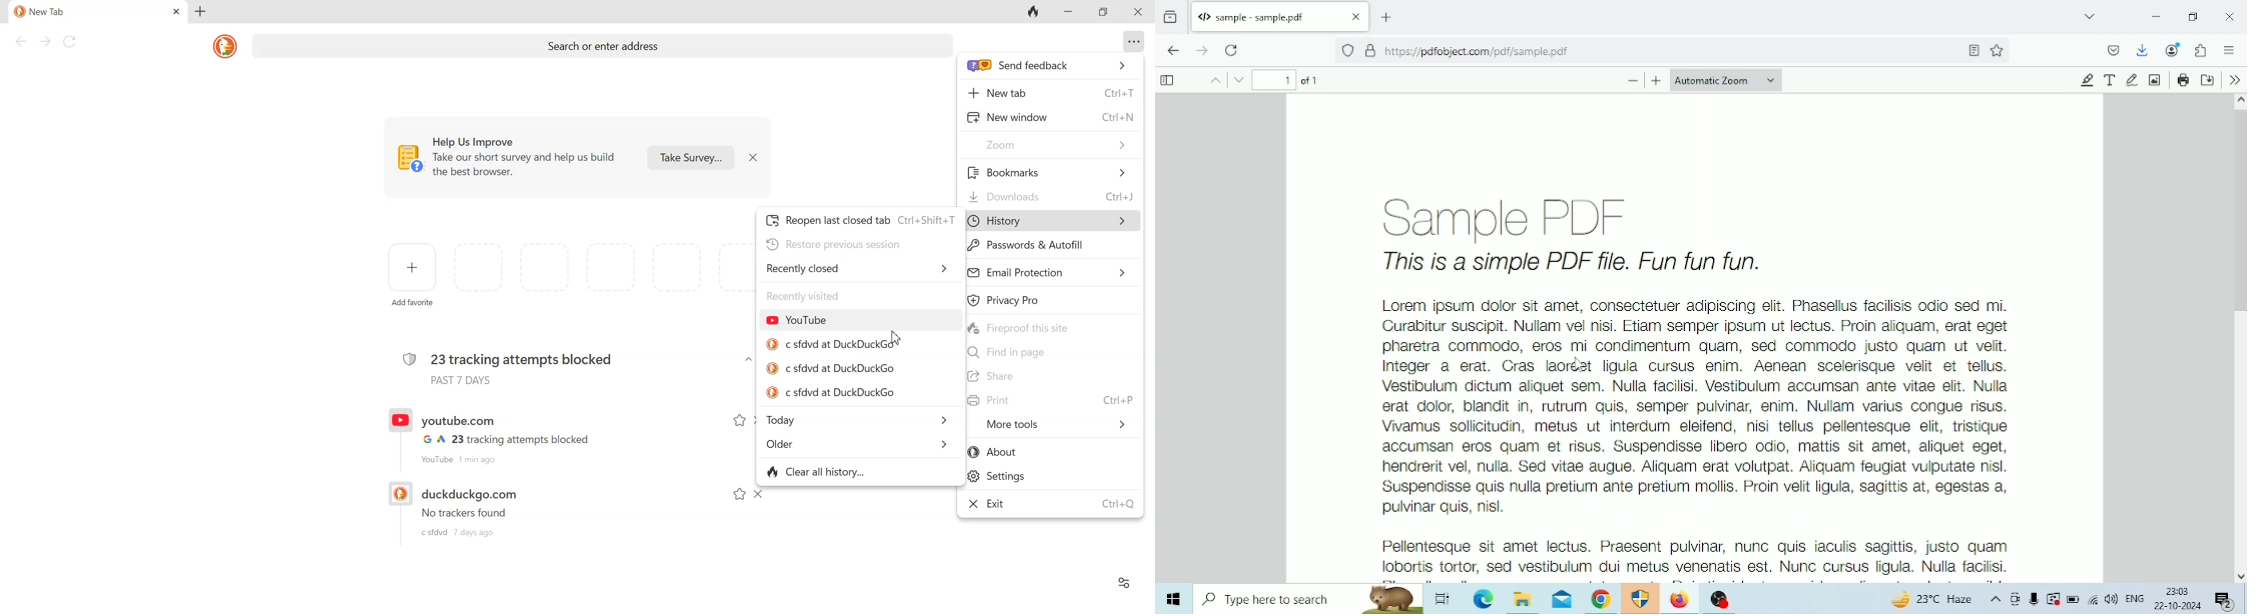 This screenshot has width=2268, height=616. What do you see at coordinates (603, 268) in the screenshot?
I see `space for adding favorites` at bounding box center [603, 268].